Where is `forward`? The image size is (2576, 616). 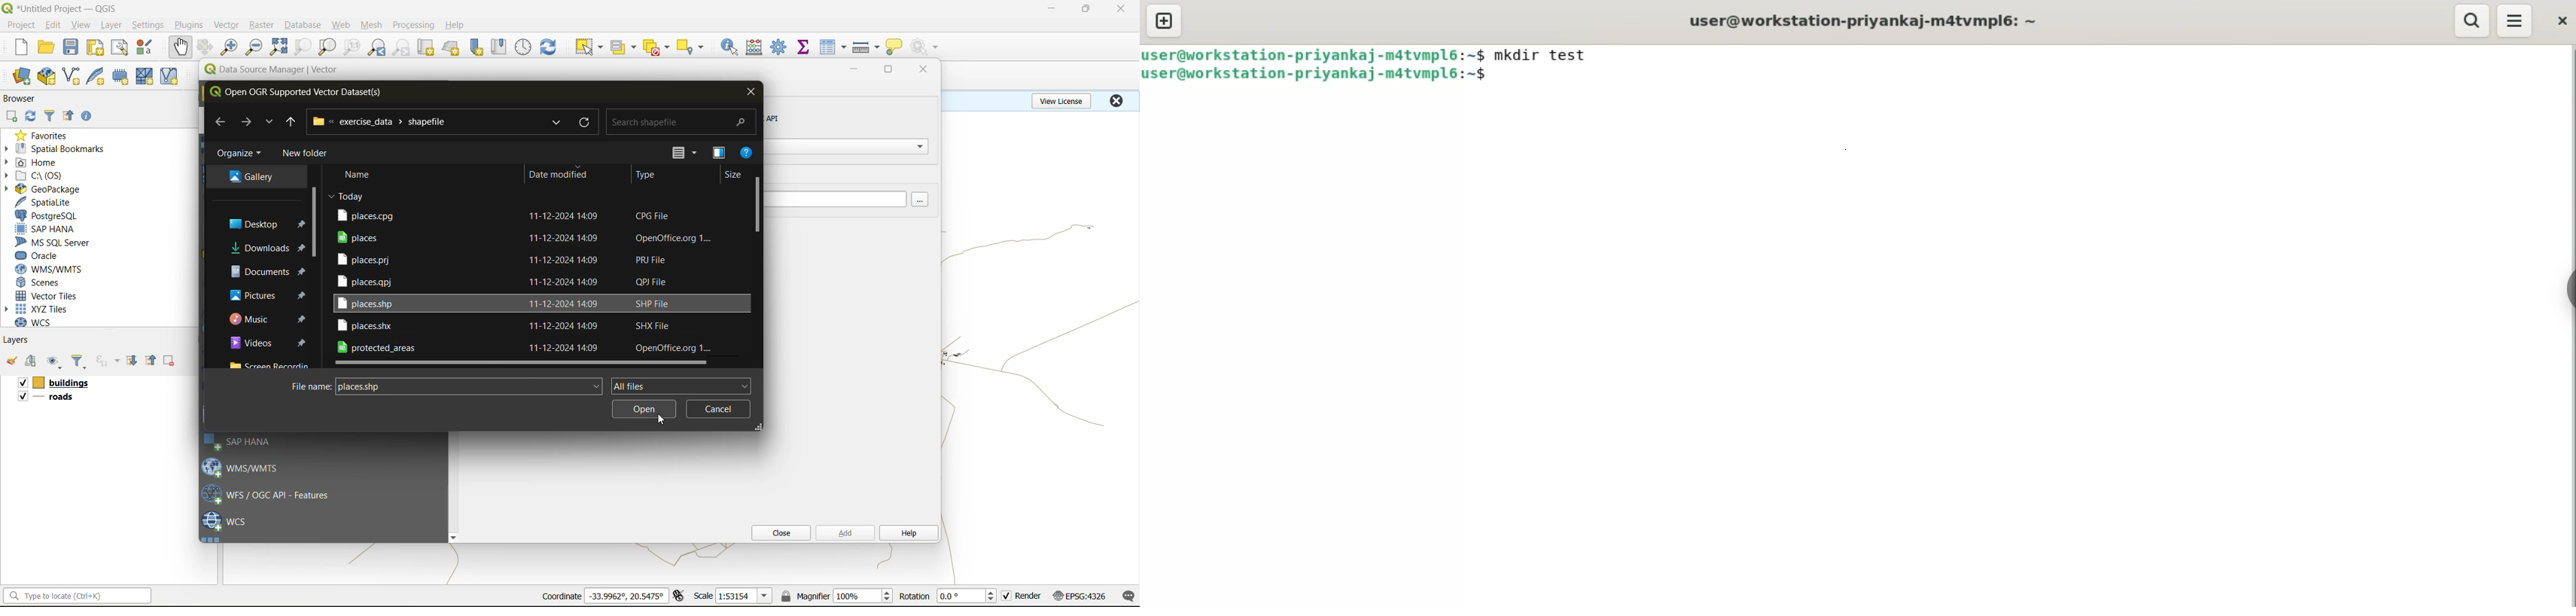
forward is located at coordinates (245, 122).